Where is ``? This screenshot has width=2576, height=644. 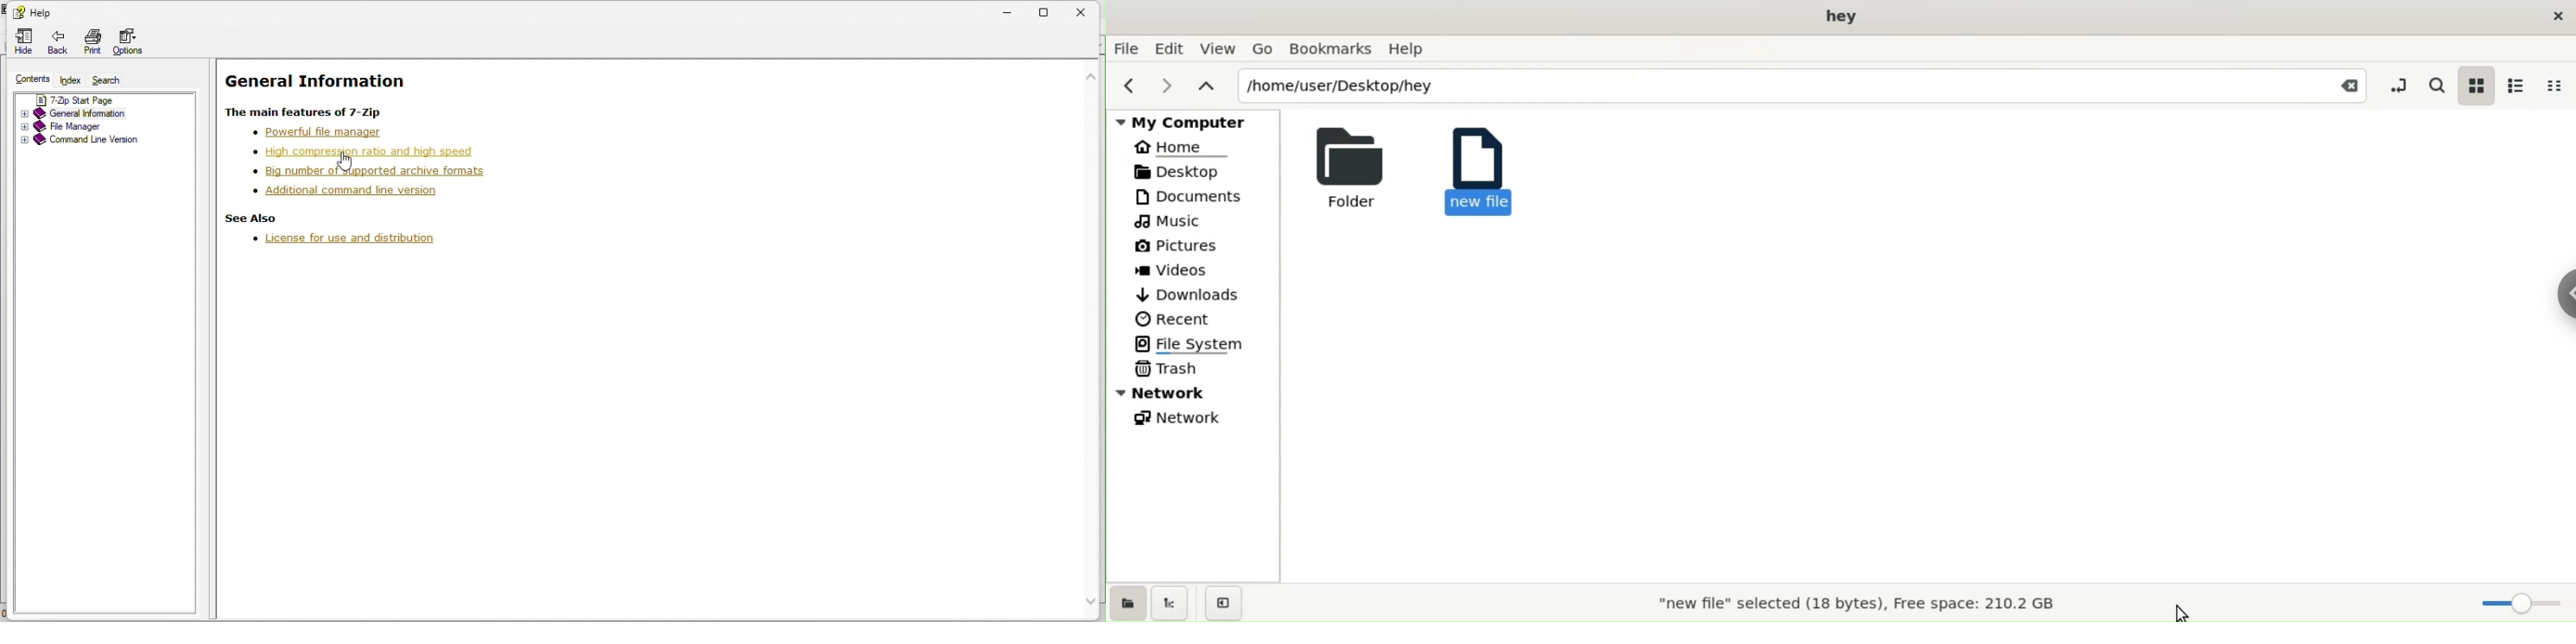  is located at coordinates (320, 79).